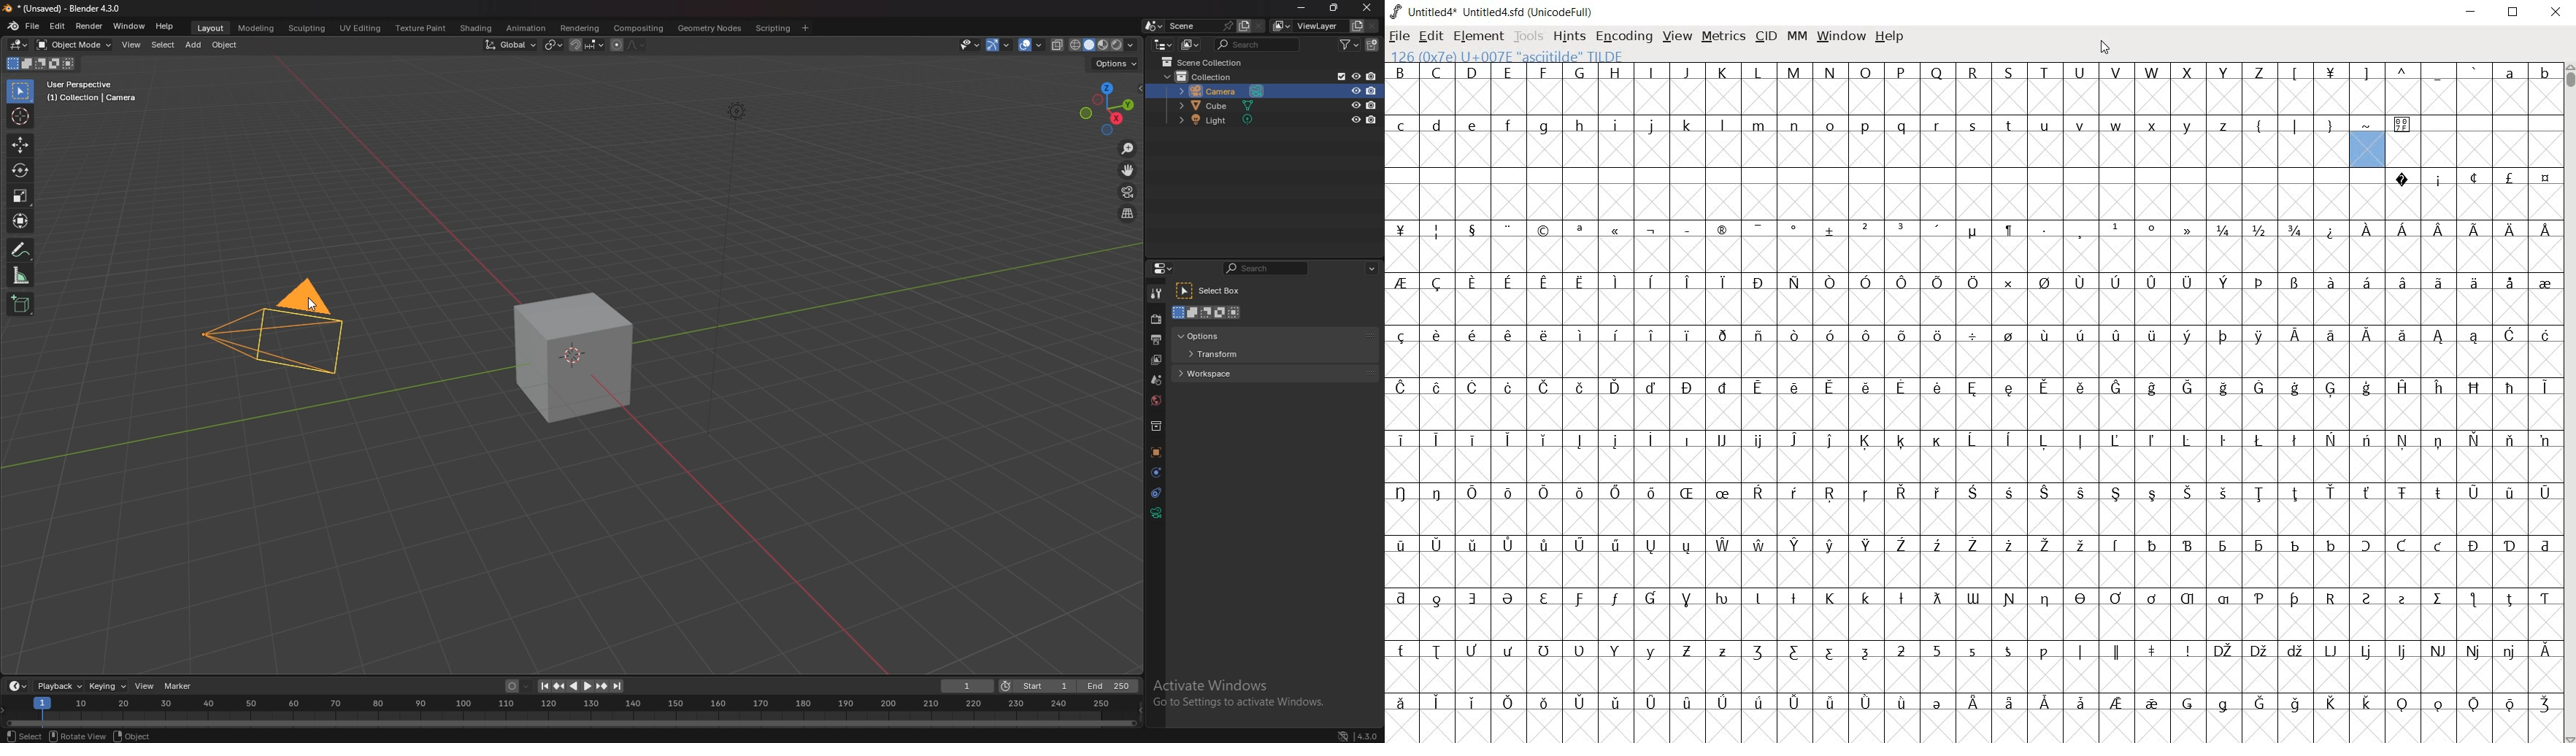 This screenshot has height=756, width=2576. What do you see at coordinates (1155, 320) in the screenshot?
I see `render` at bounding box center [1155, 320].